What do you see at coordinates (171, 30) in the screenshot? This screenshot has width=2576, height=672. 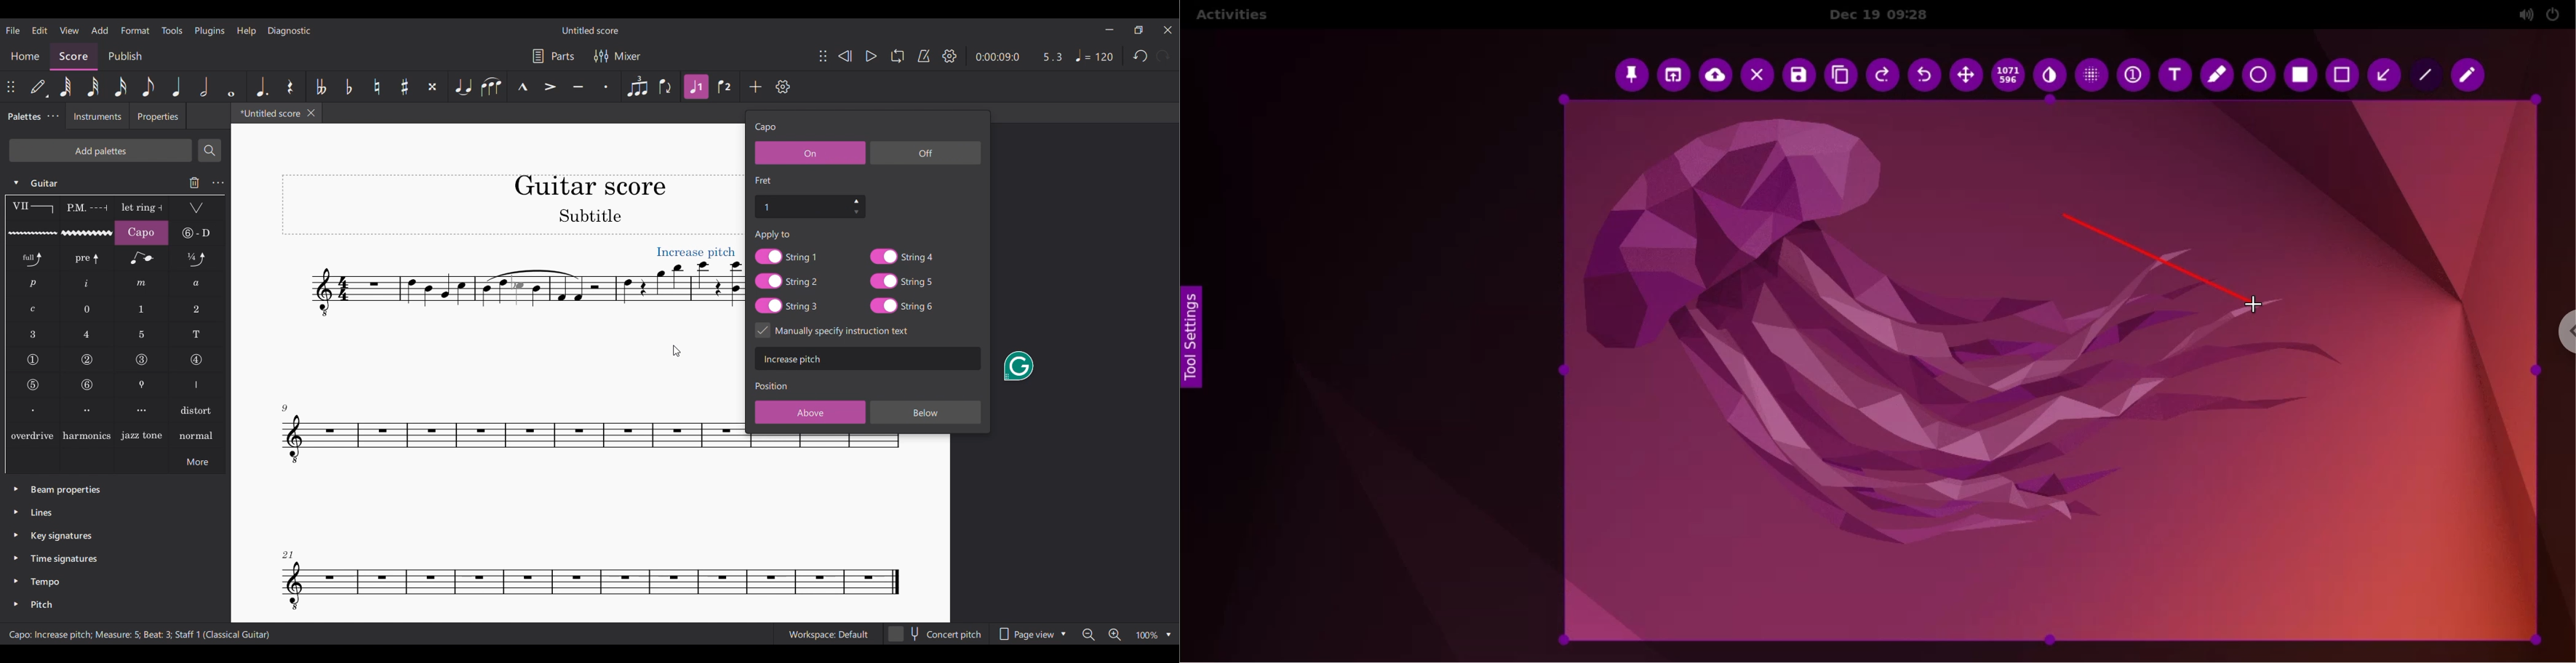 I see `Tools menu` at bounding box center [171, 30].